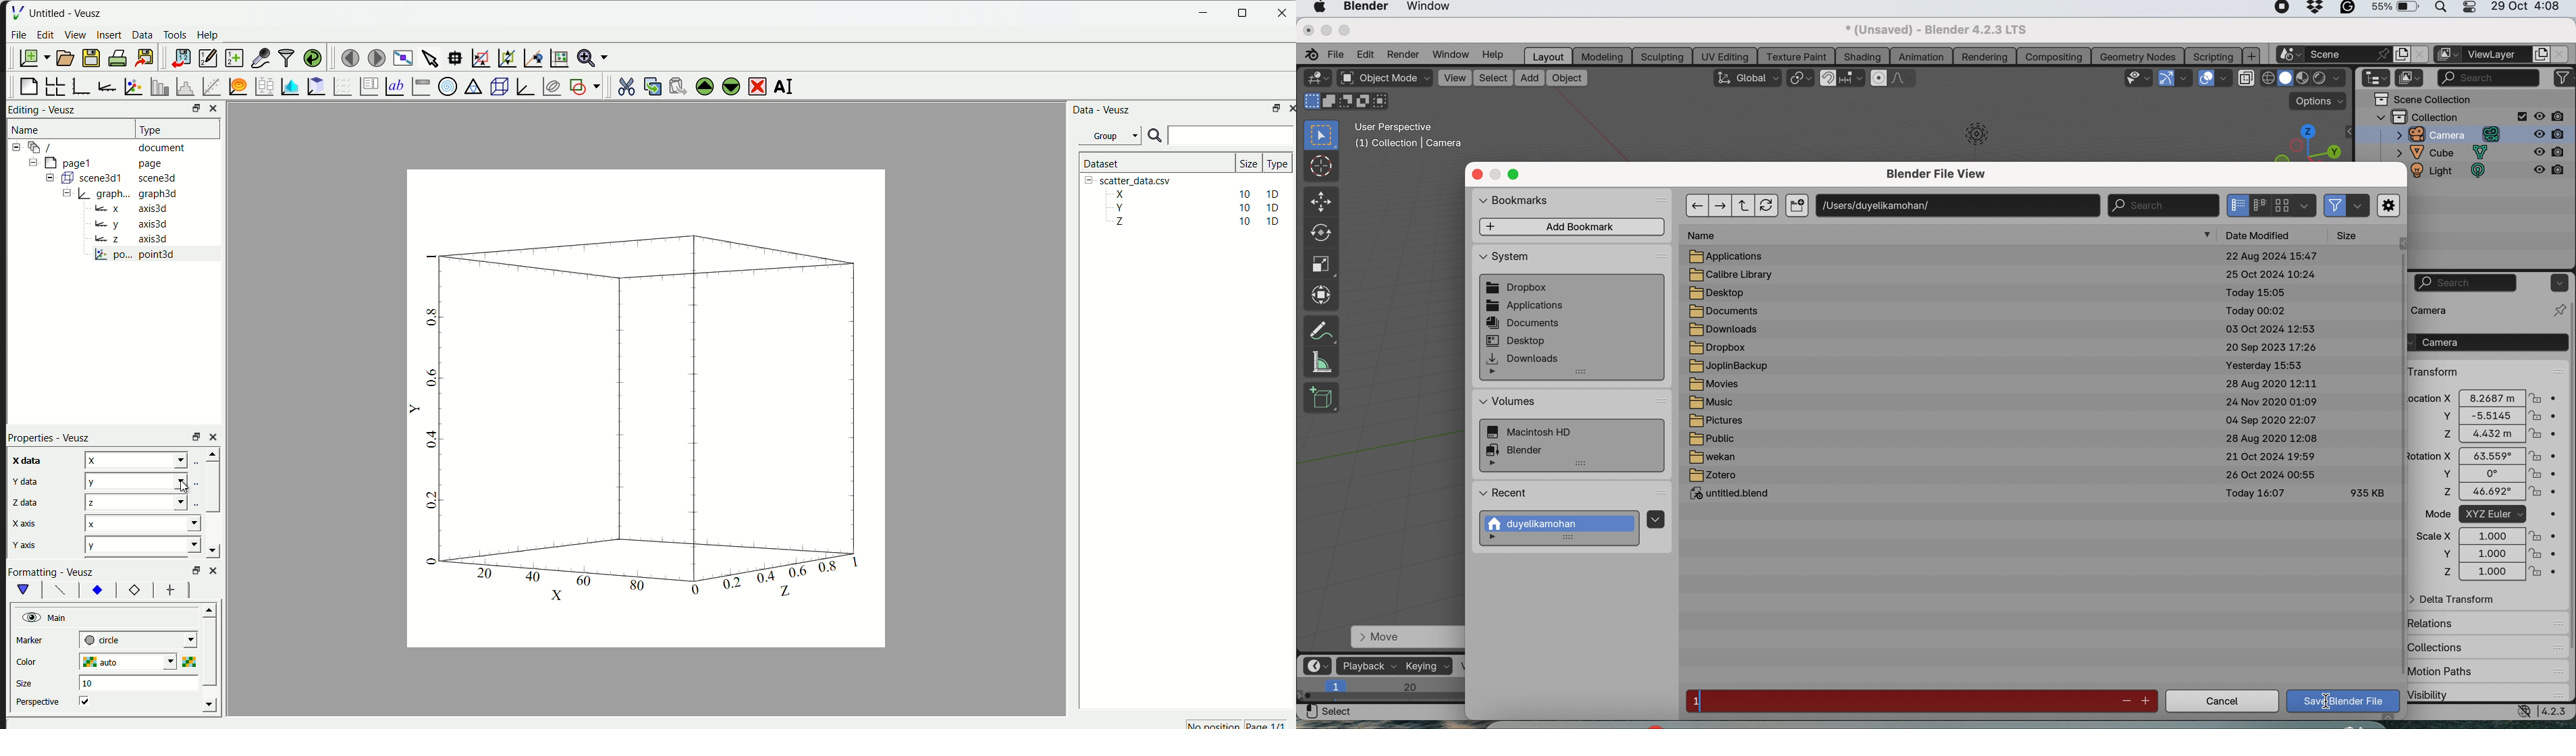 This screenshot has height=756, width=2576. I want to click on fit function to data, so click(210, 86).